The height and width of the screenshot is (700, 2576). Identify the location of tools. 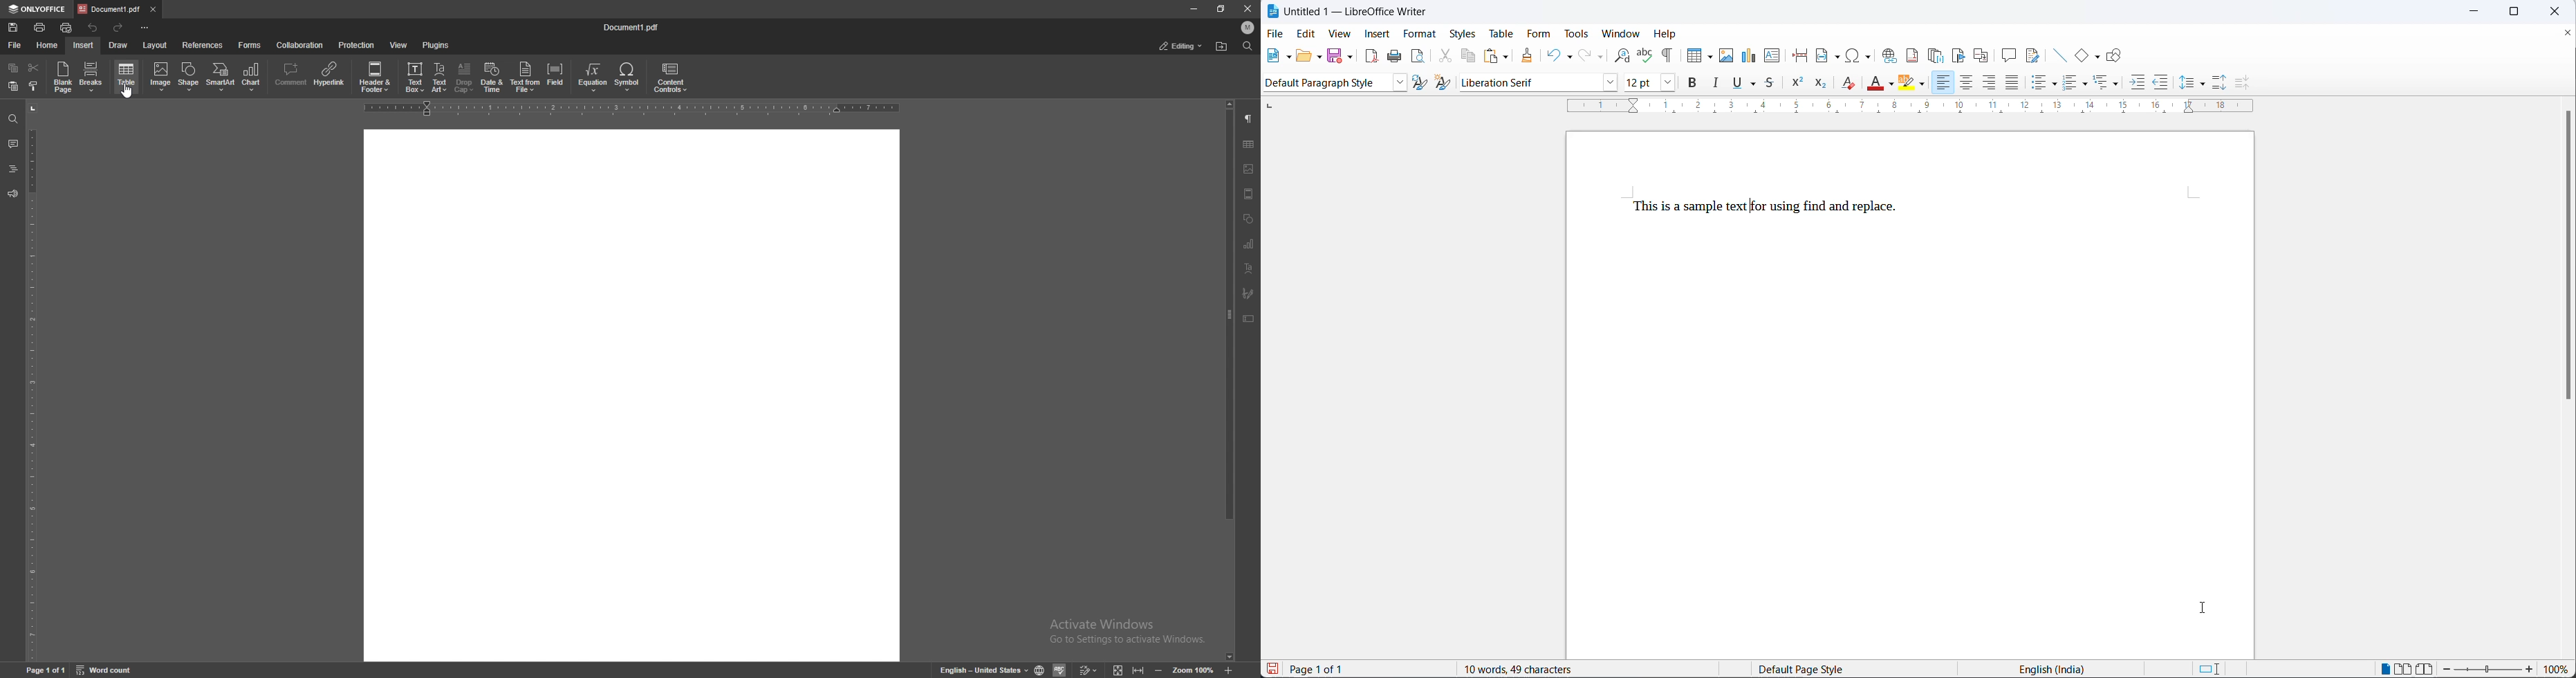
(1579, 34).